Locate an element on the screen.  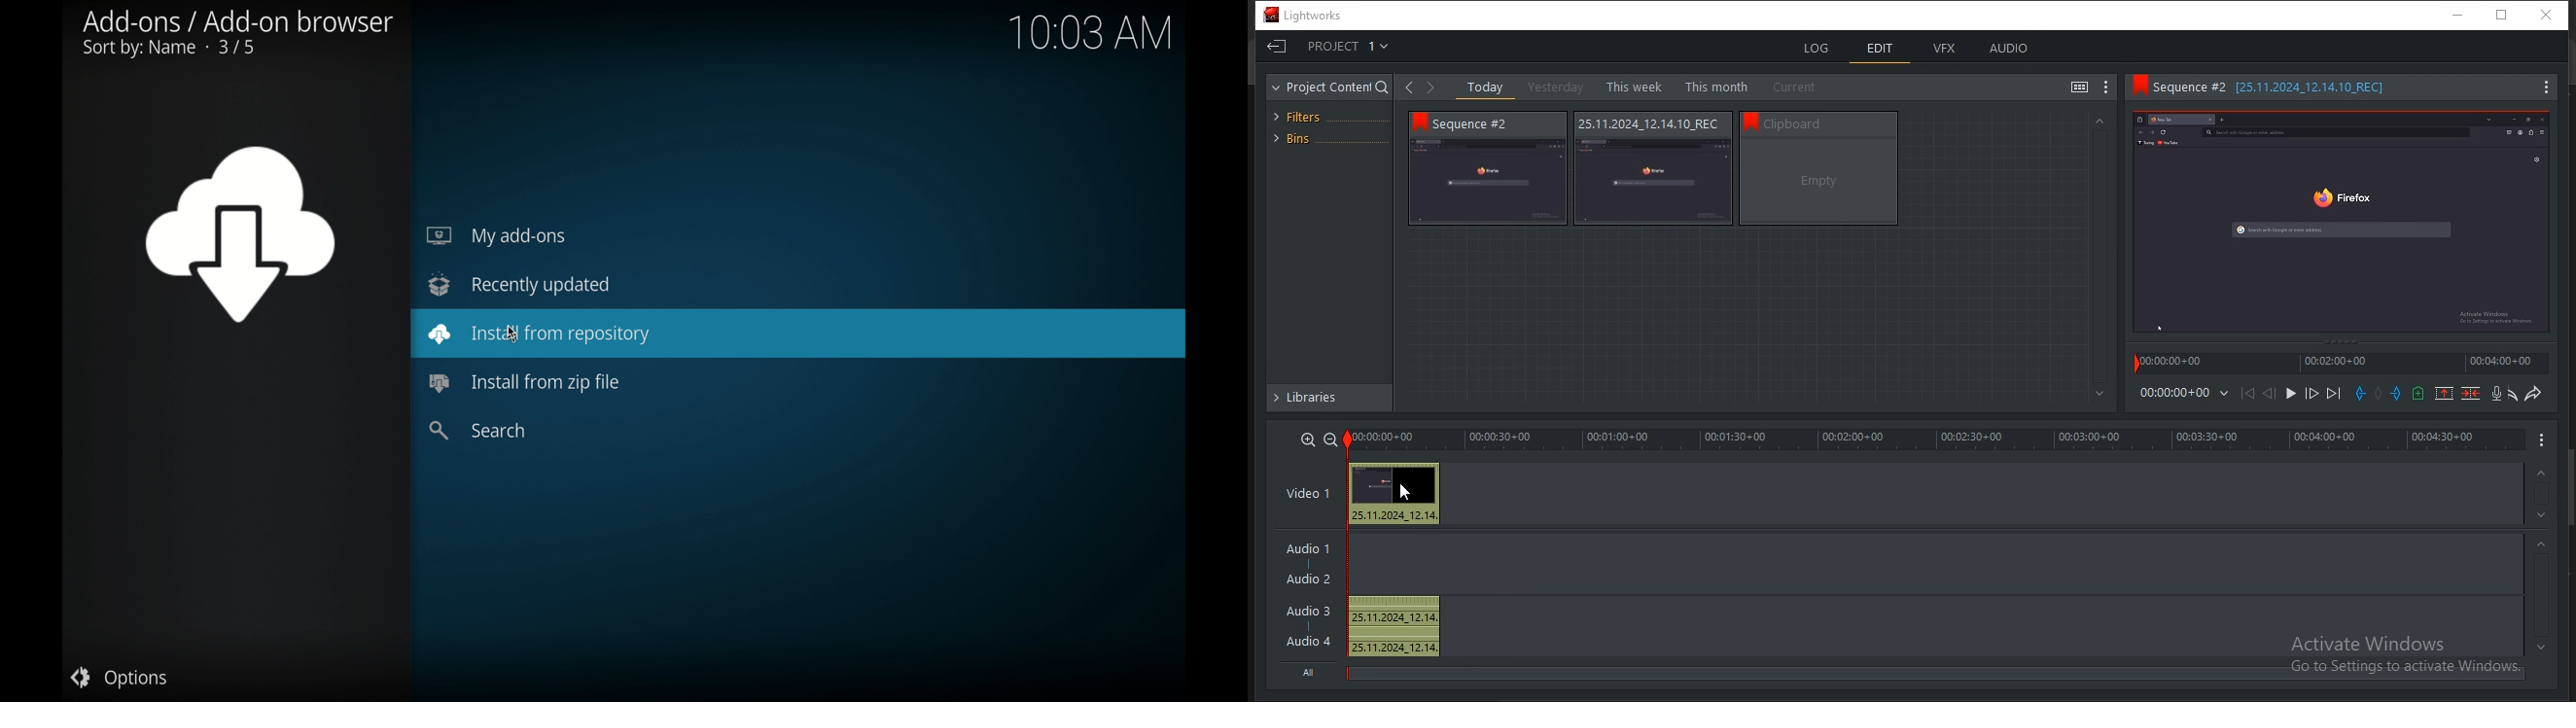
install from zip file is located at coordinates (523, 382).